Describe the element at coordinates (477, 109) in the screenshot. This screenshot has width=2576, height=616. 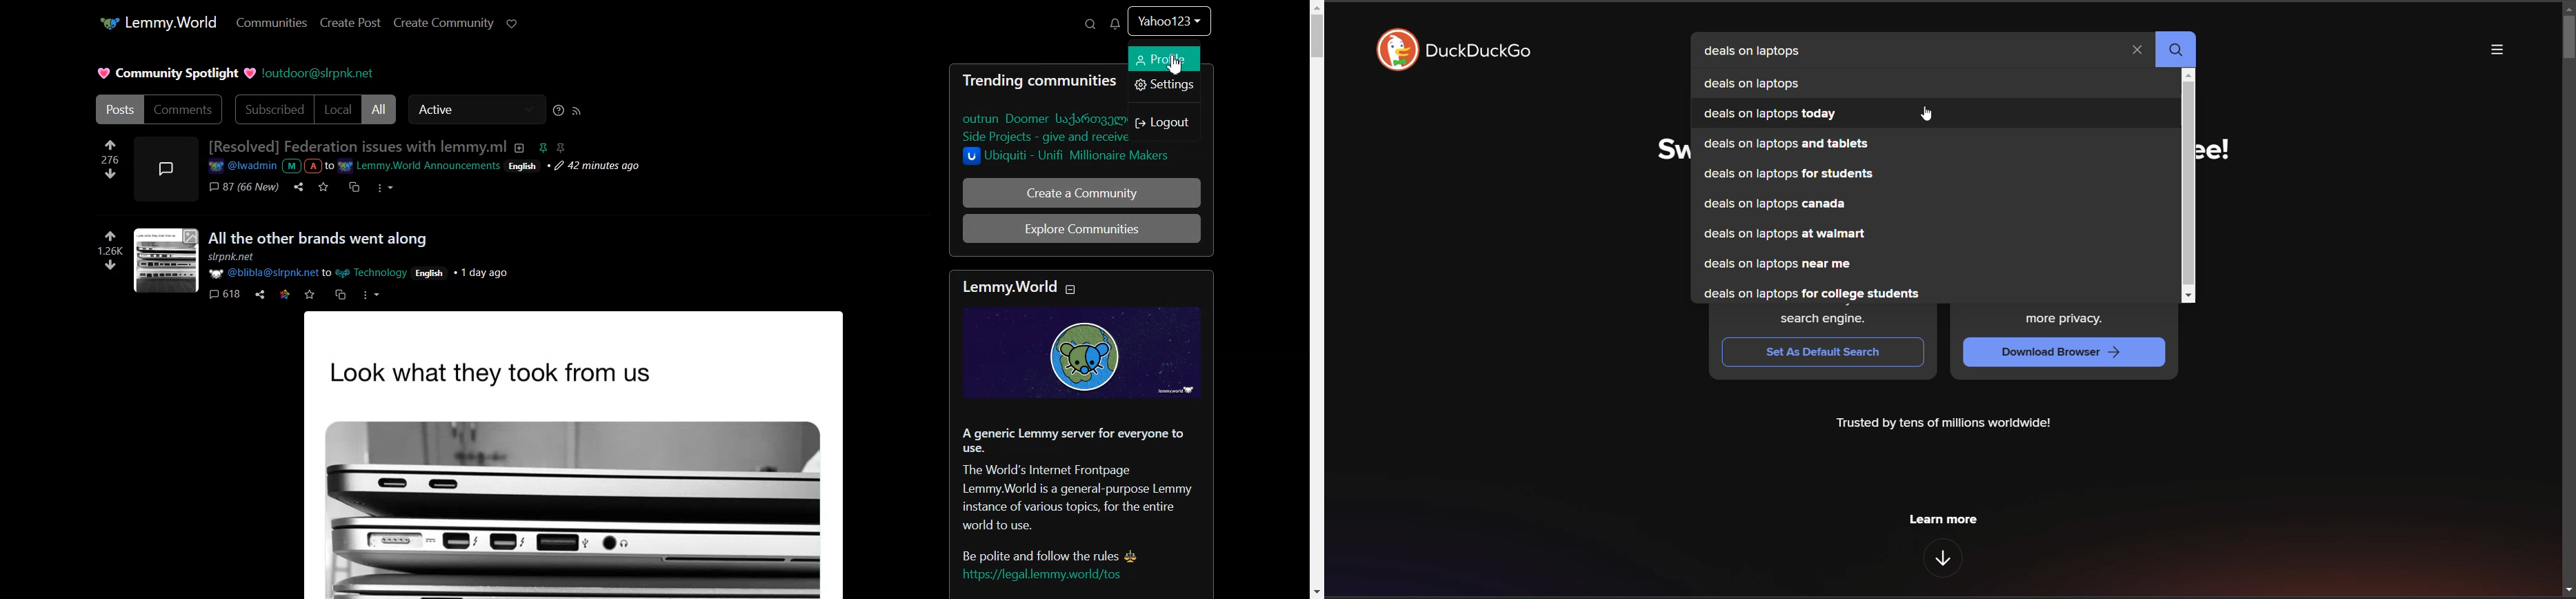
I see `Active` at that location.